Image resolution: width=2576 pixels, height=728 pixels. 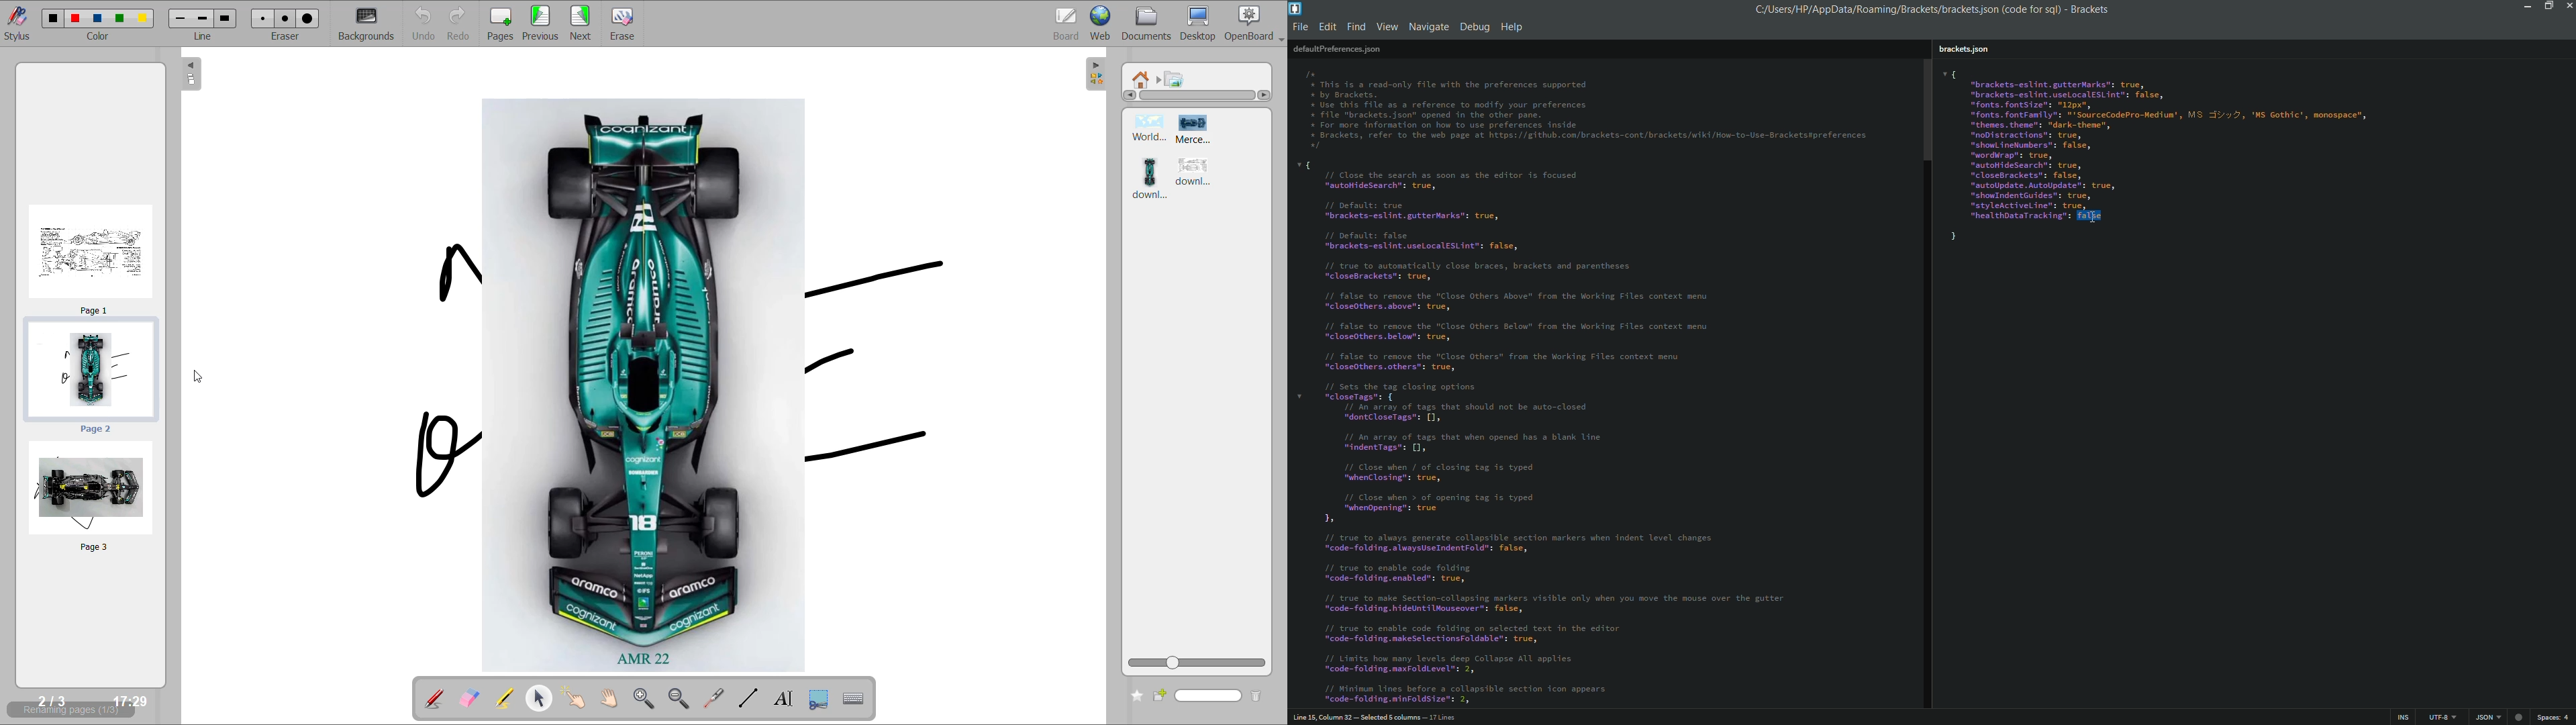 What do you see at coordinates (1588, 111) in the screenshot?
I see `Text` at bounding box center [1588, 111].